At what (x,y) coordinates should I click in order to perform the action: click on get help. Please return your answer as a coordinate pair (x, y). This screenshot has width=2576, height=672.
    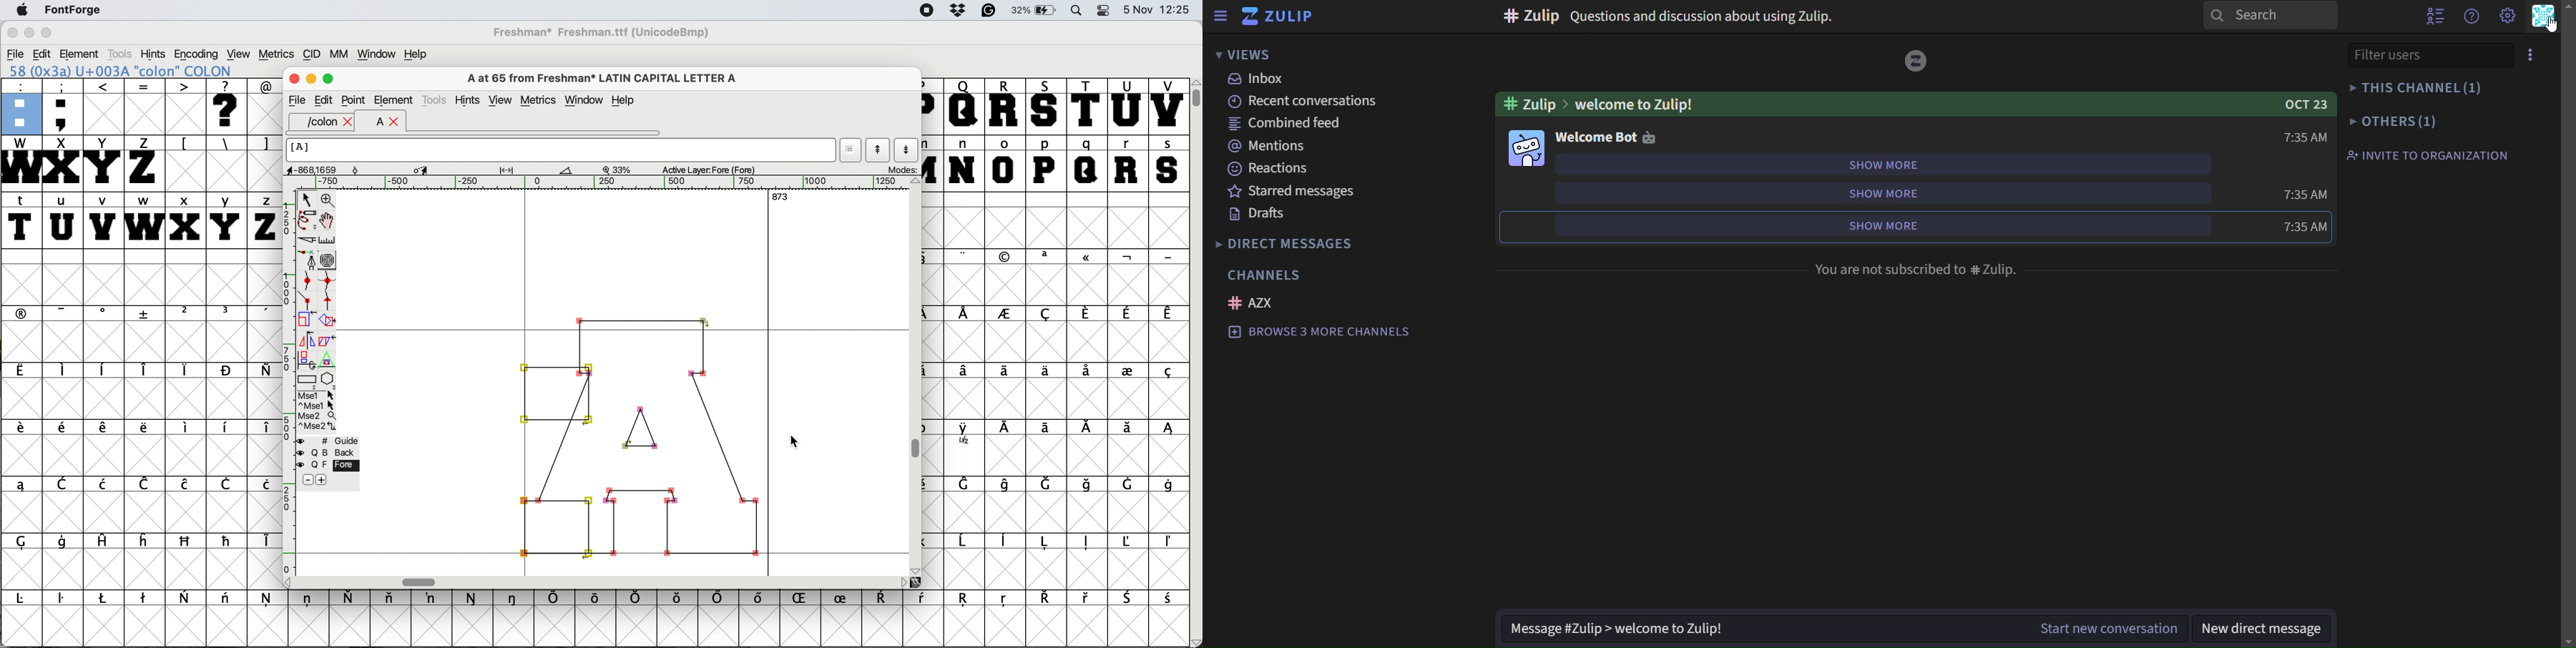
    Looking at the image, I should click on (2473, 16).